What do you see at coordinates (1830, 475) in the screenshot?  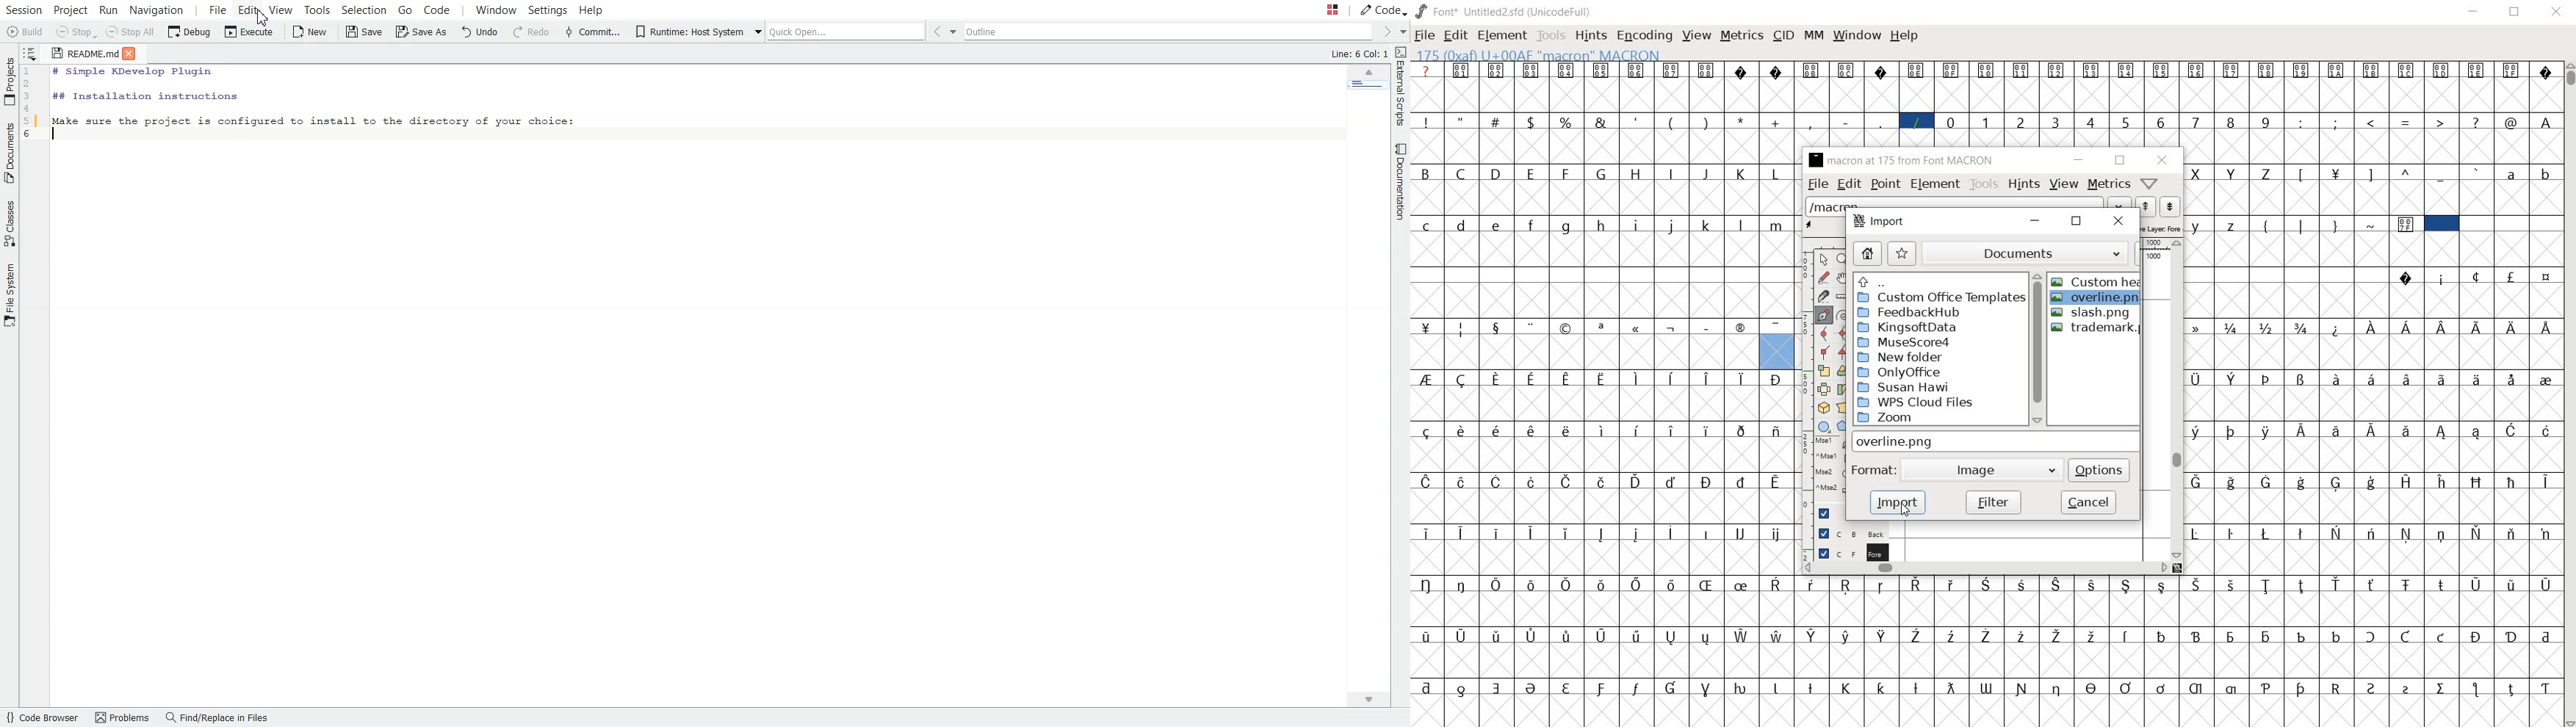 I see `Mouse wheel button` at bounding box center [1830, 475].